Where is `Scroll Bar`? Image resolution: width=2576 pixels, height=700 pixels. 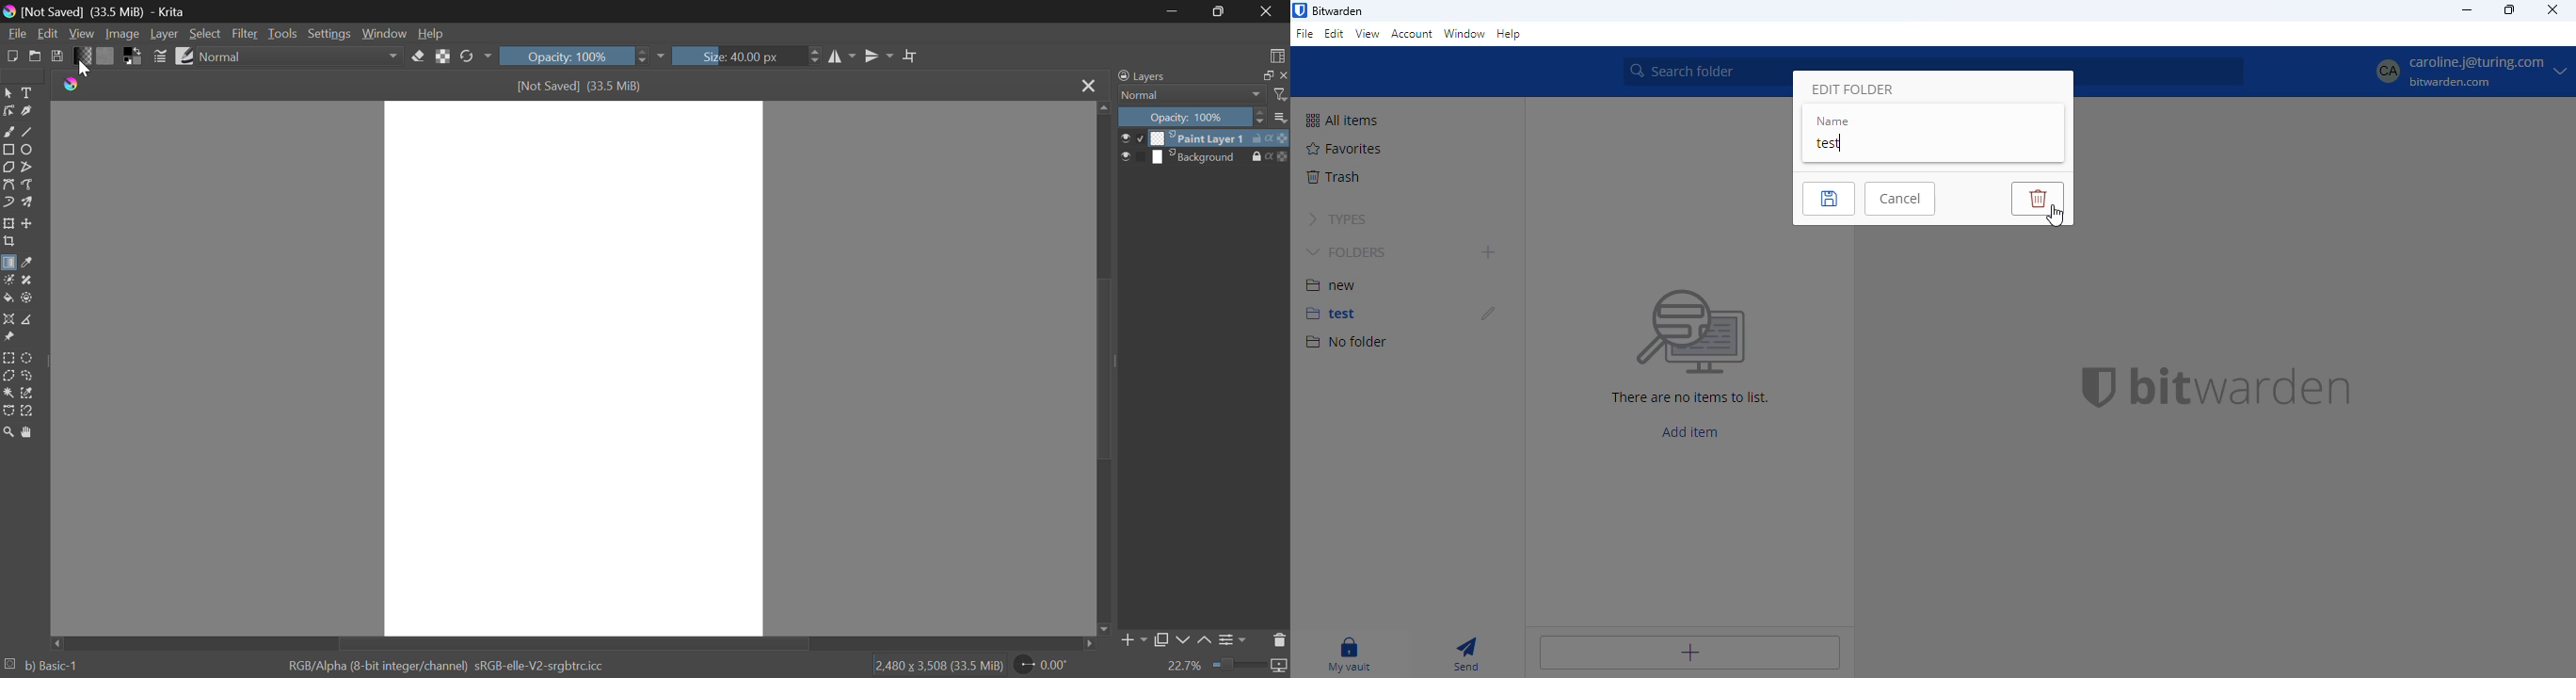
Scroll Bar is located at coordinates (575, 642).